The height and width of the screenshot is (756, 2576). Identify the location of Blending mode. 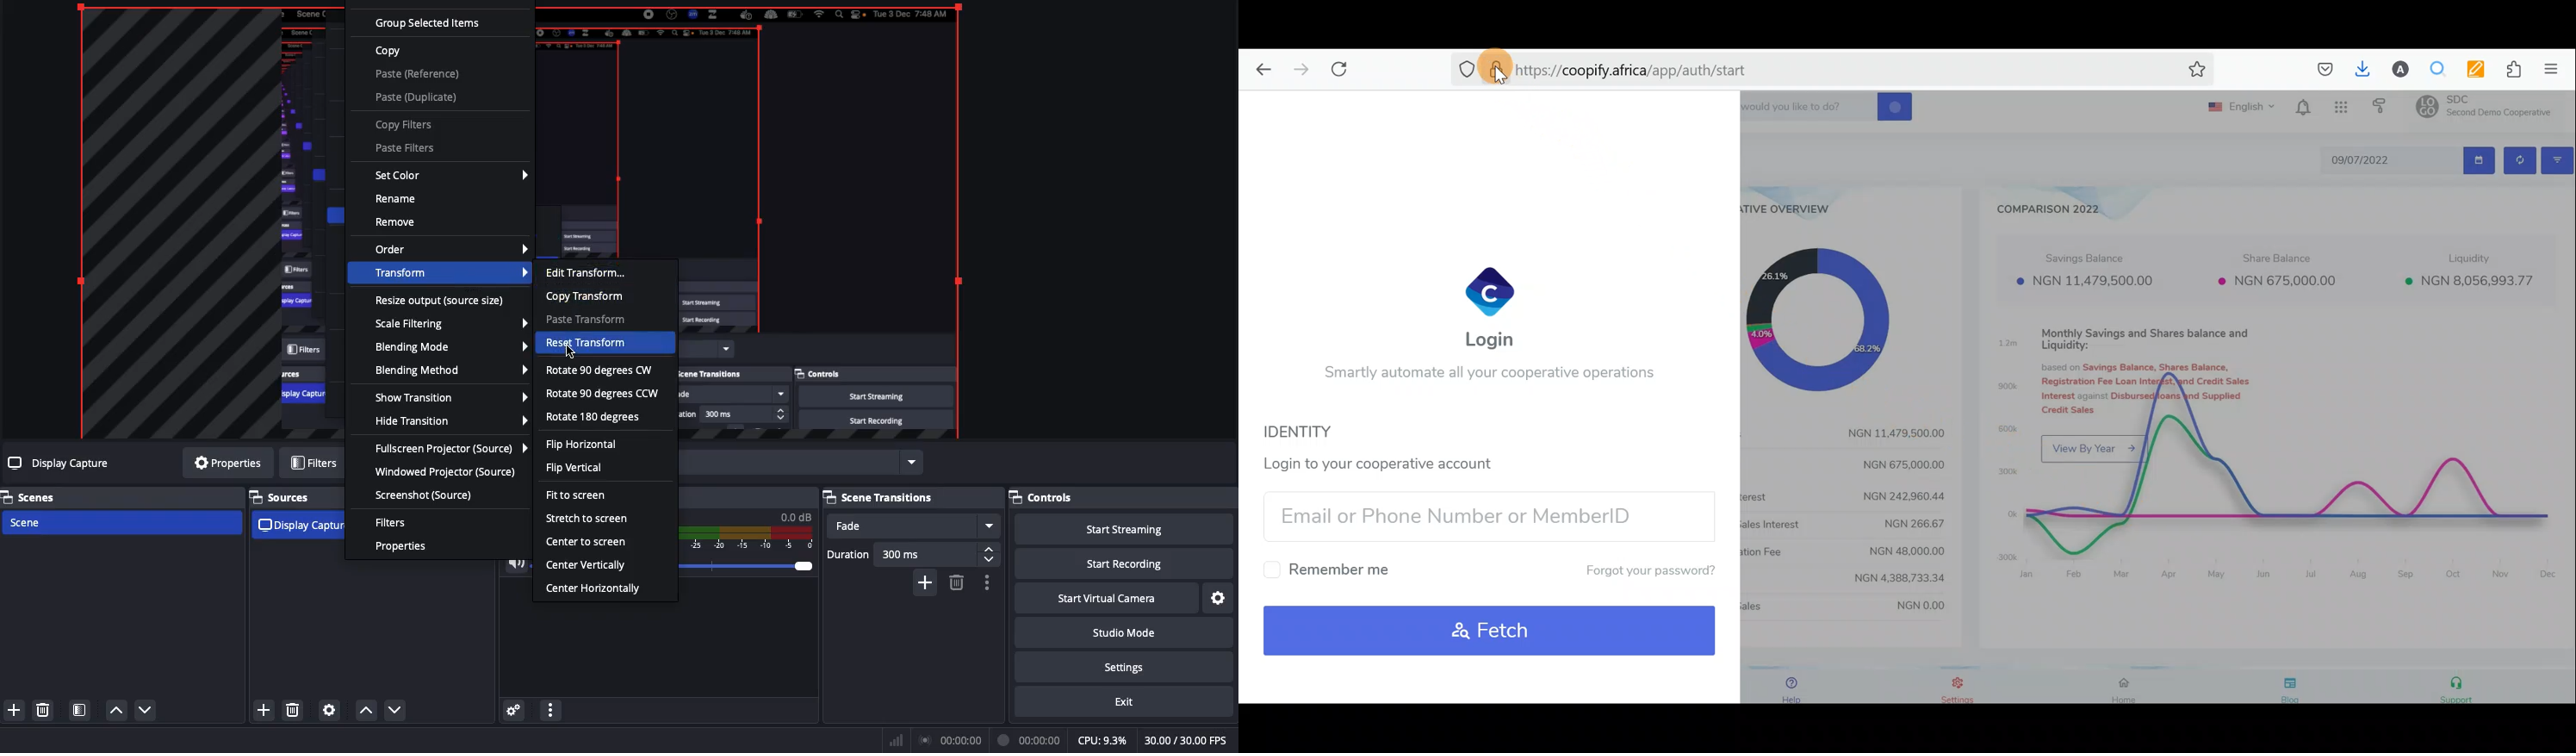
(453, 347).